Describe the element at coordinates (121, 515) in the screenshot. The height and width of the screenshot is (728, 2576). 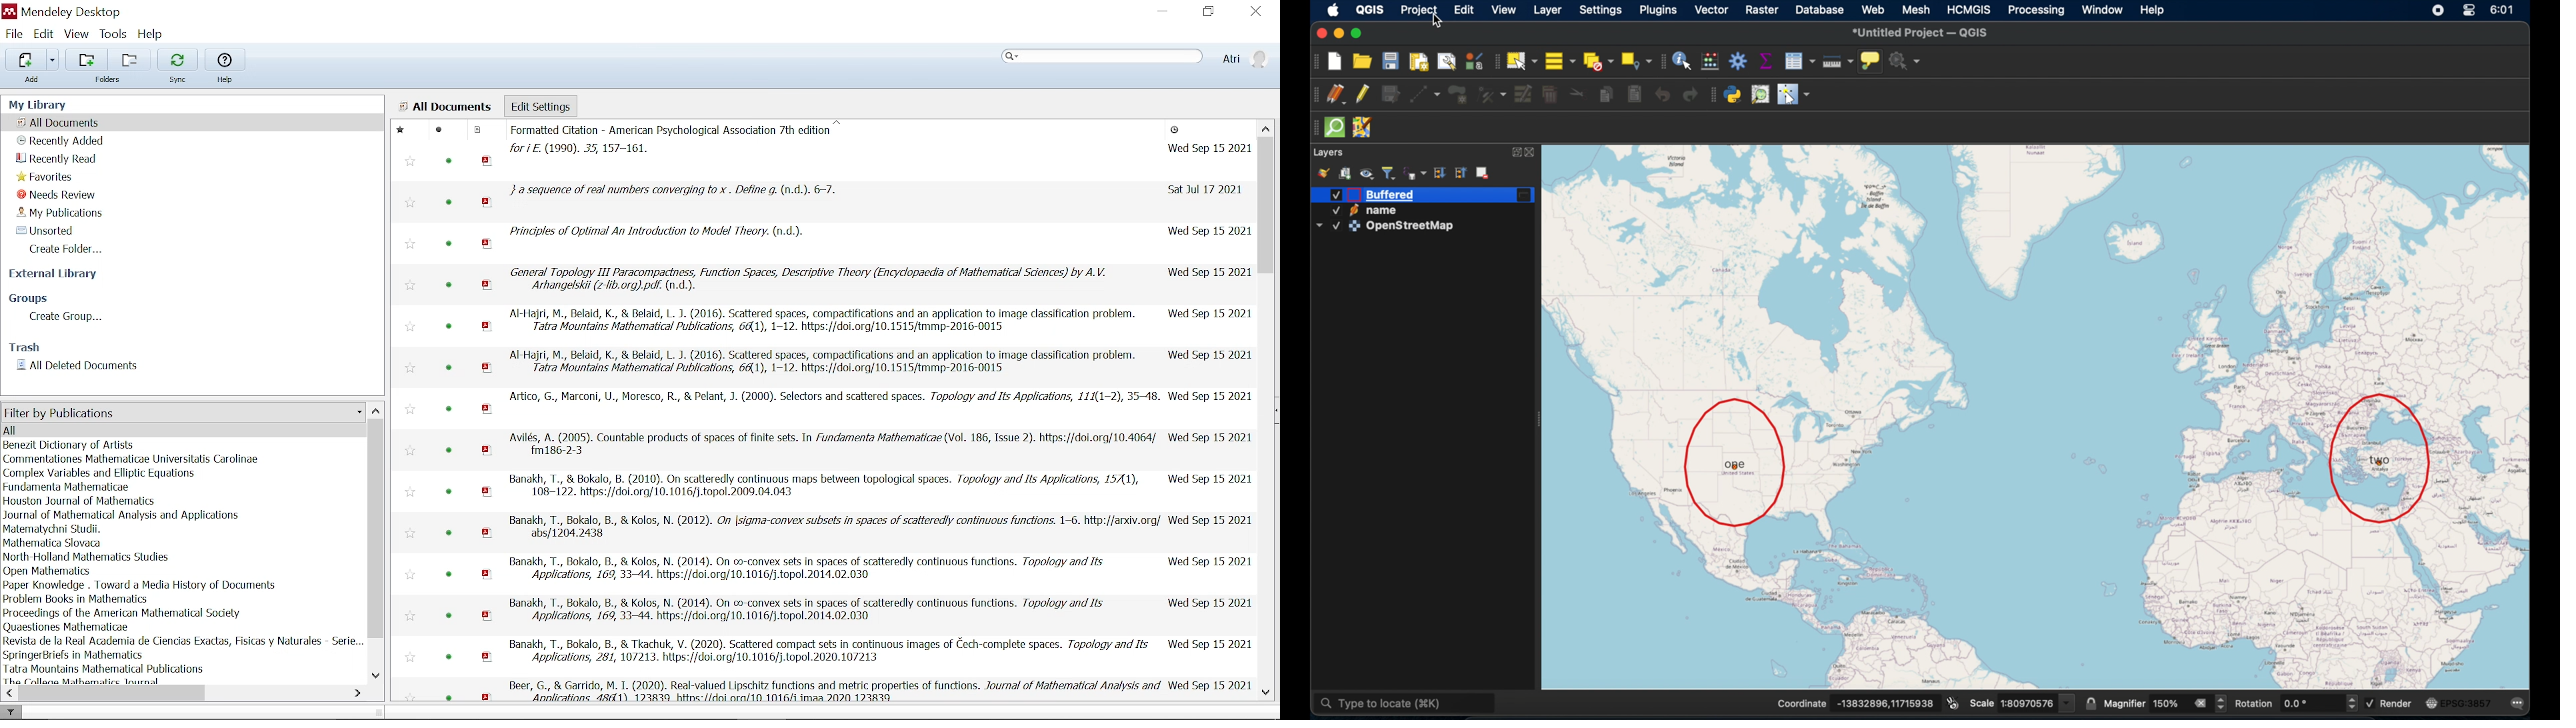
I see `author` at that location.